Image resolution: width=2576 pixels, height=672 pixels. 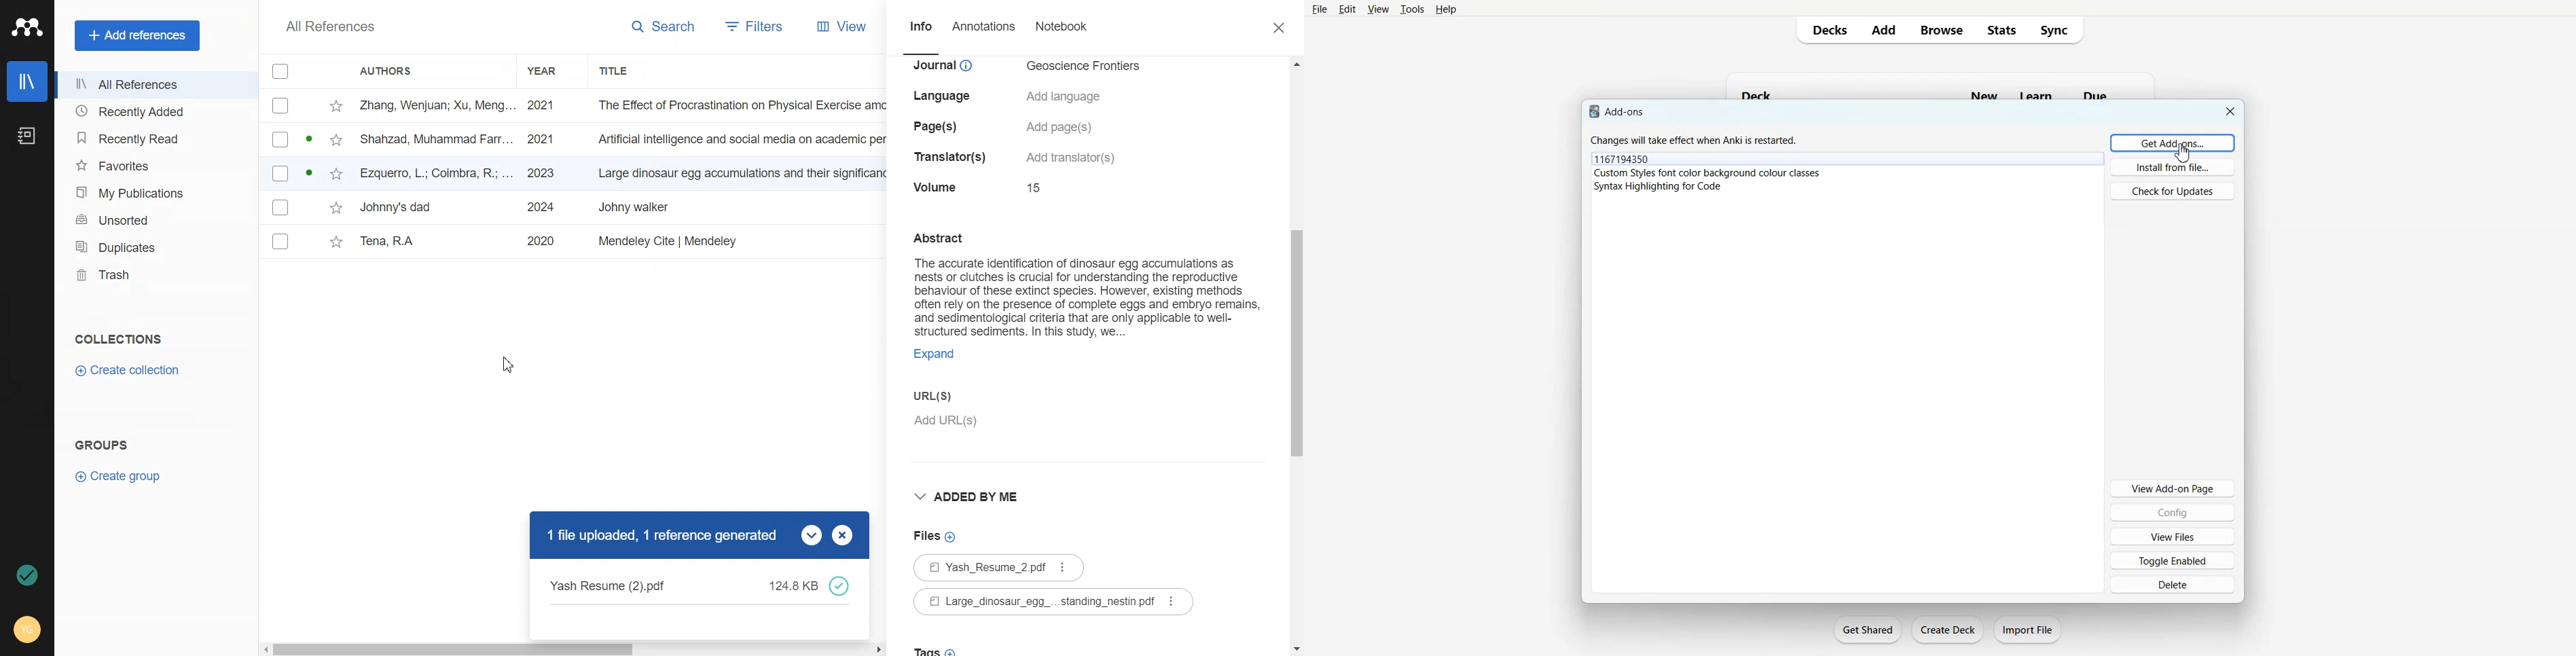 I want to click on Text, so click(x=334, y=26).